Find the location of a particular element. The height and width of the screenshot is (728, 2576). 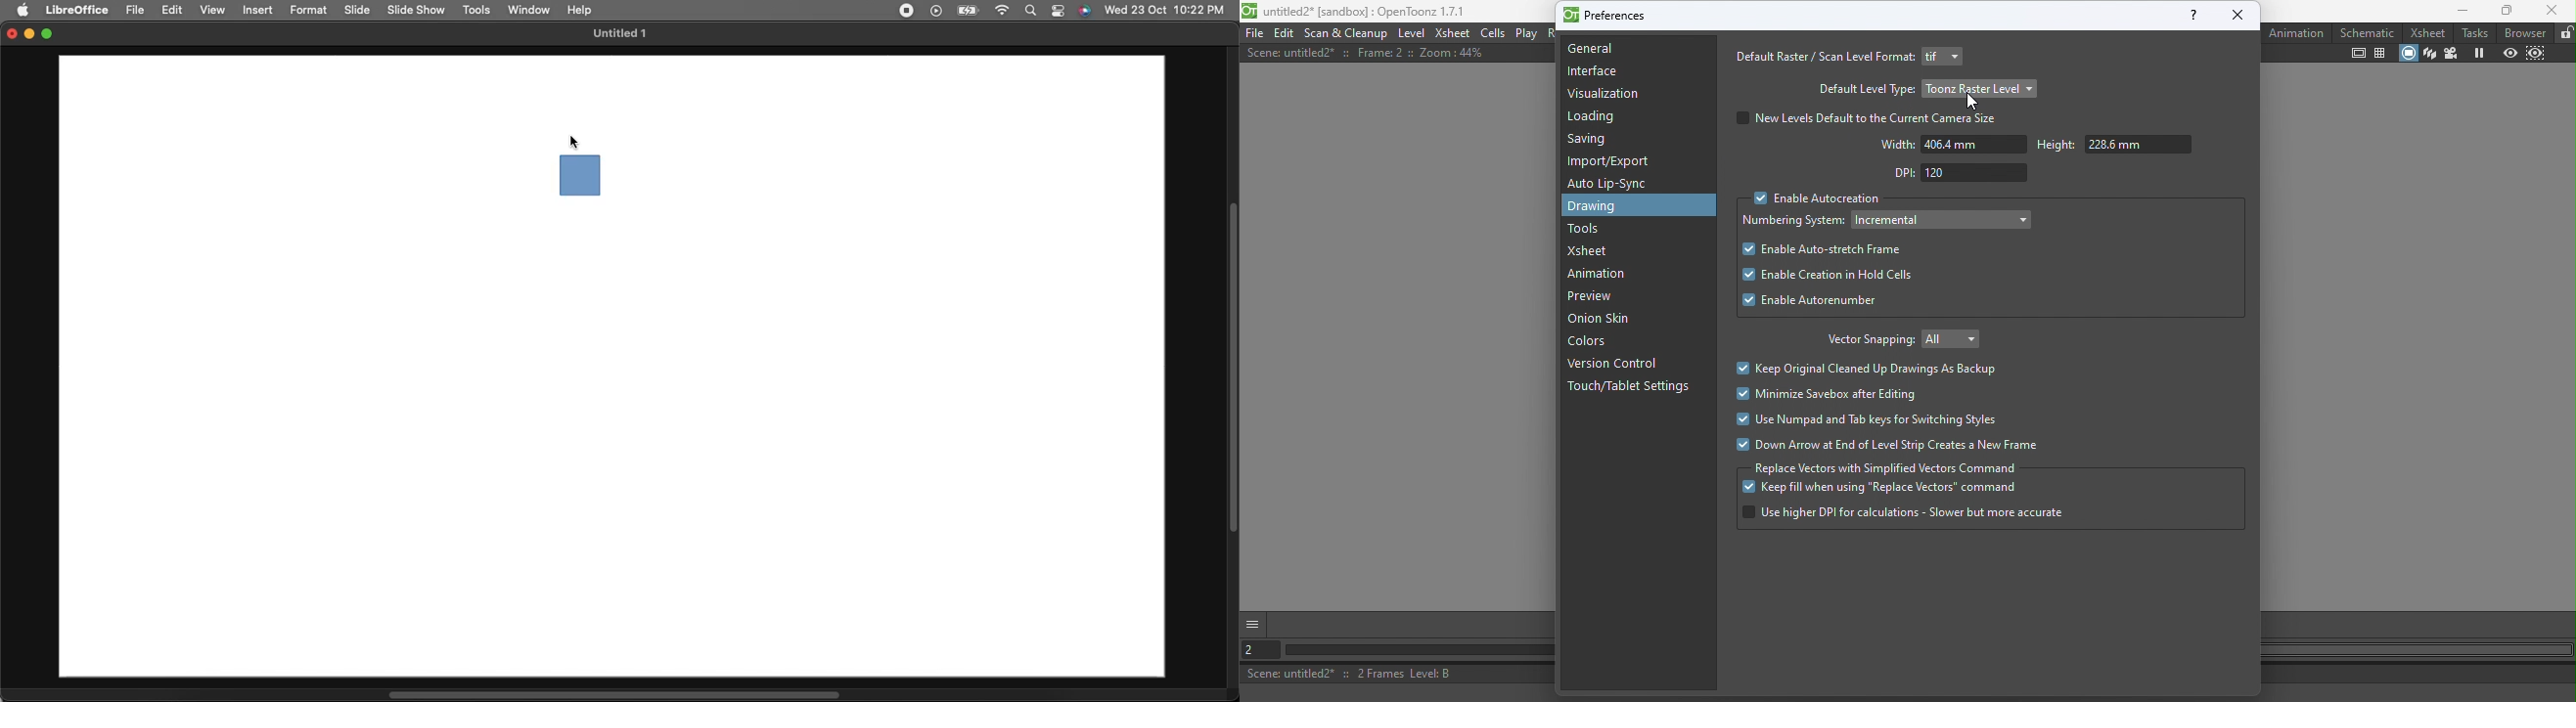

Video player is located at coordinates (934, 11).